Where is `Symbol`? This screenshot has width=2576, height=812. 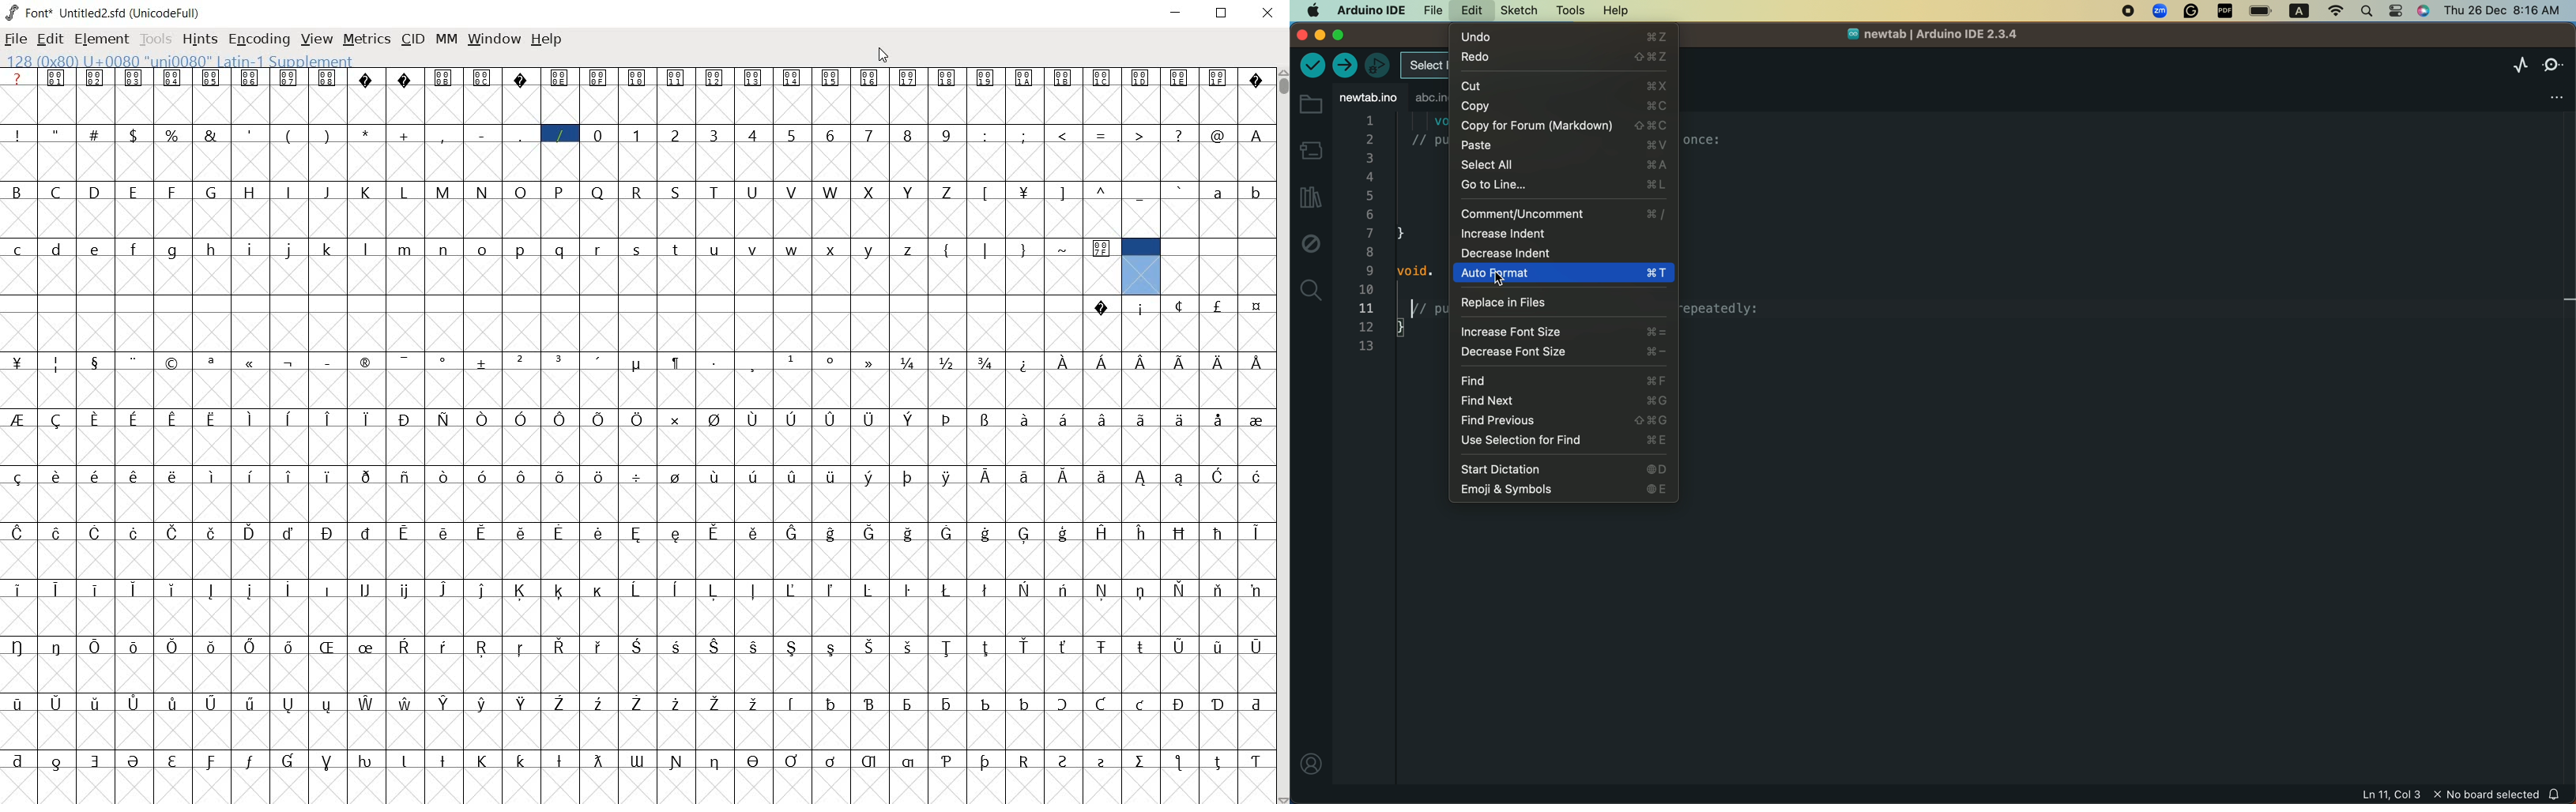
Symbol is located at coordinates (19, 363).